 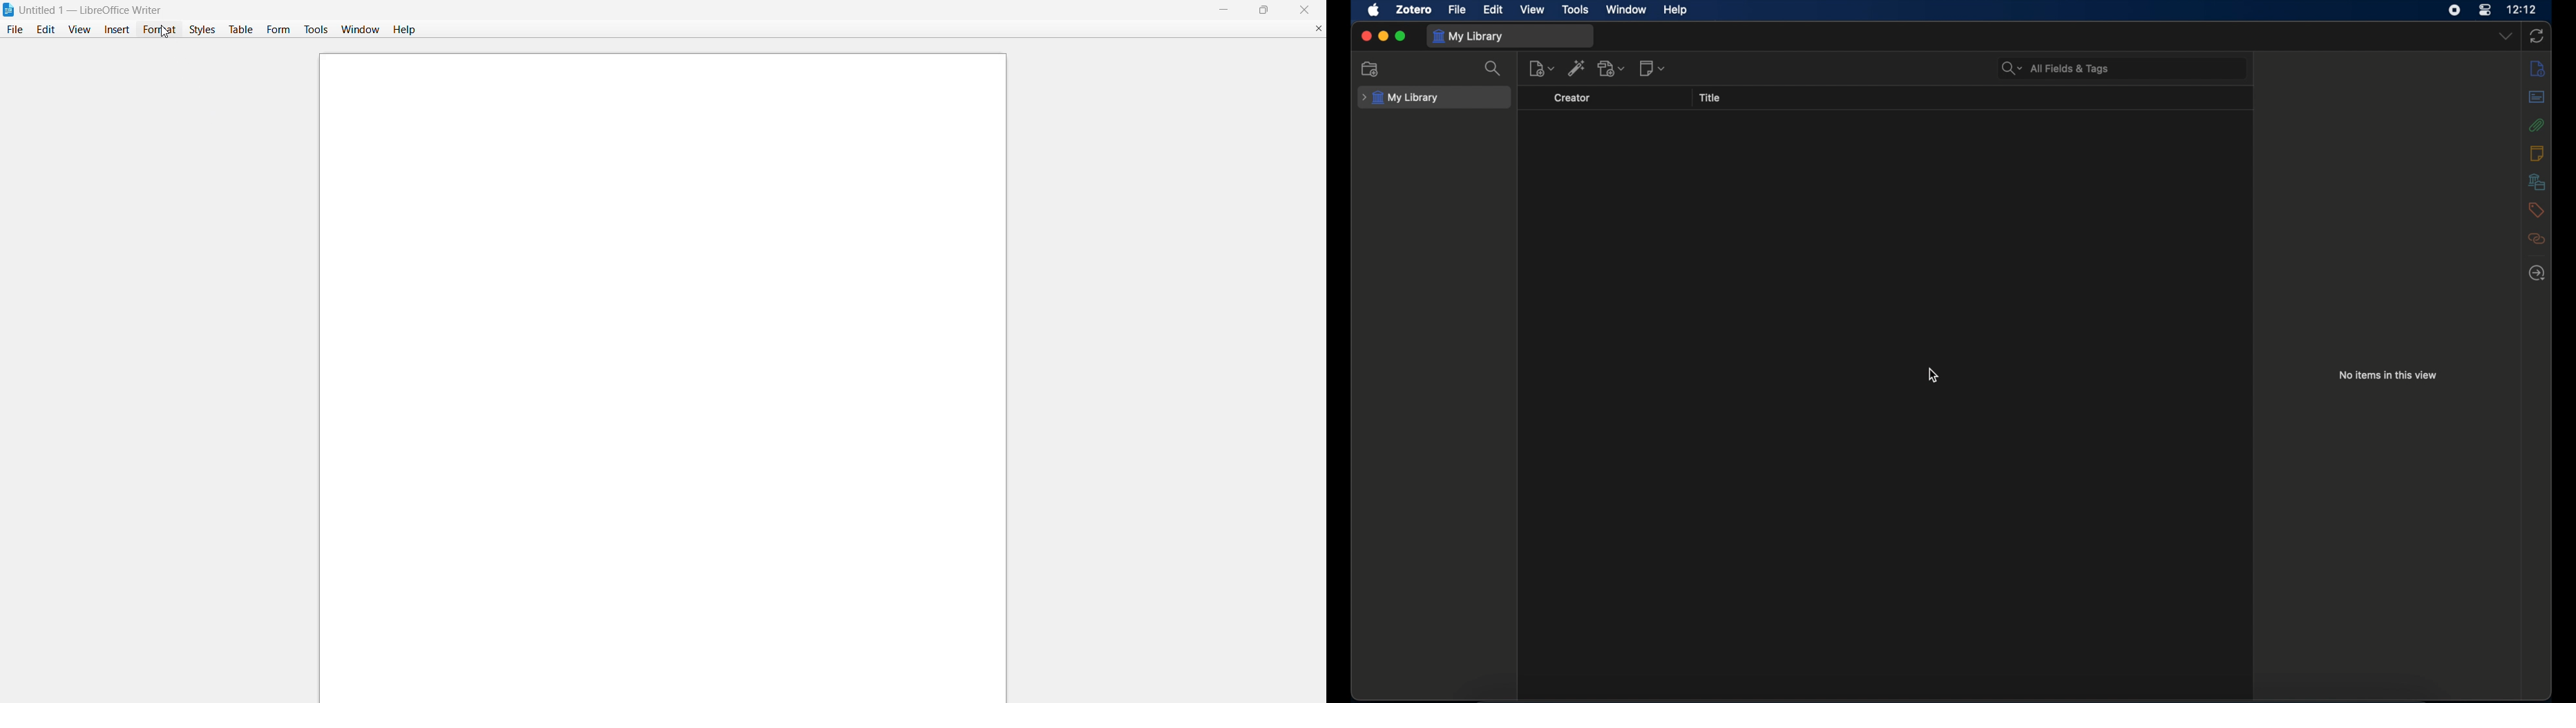 I want to click on info, so click(x=2538, y=70).